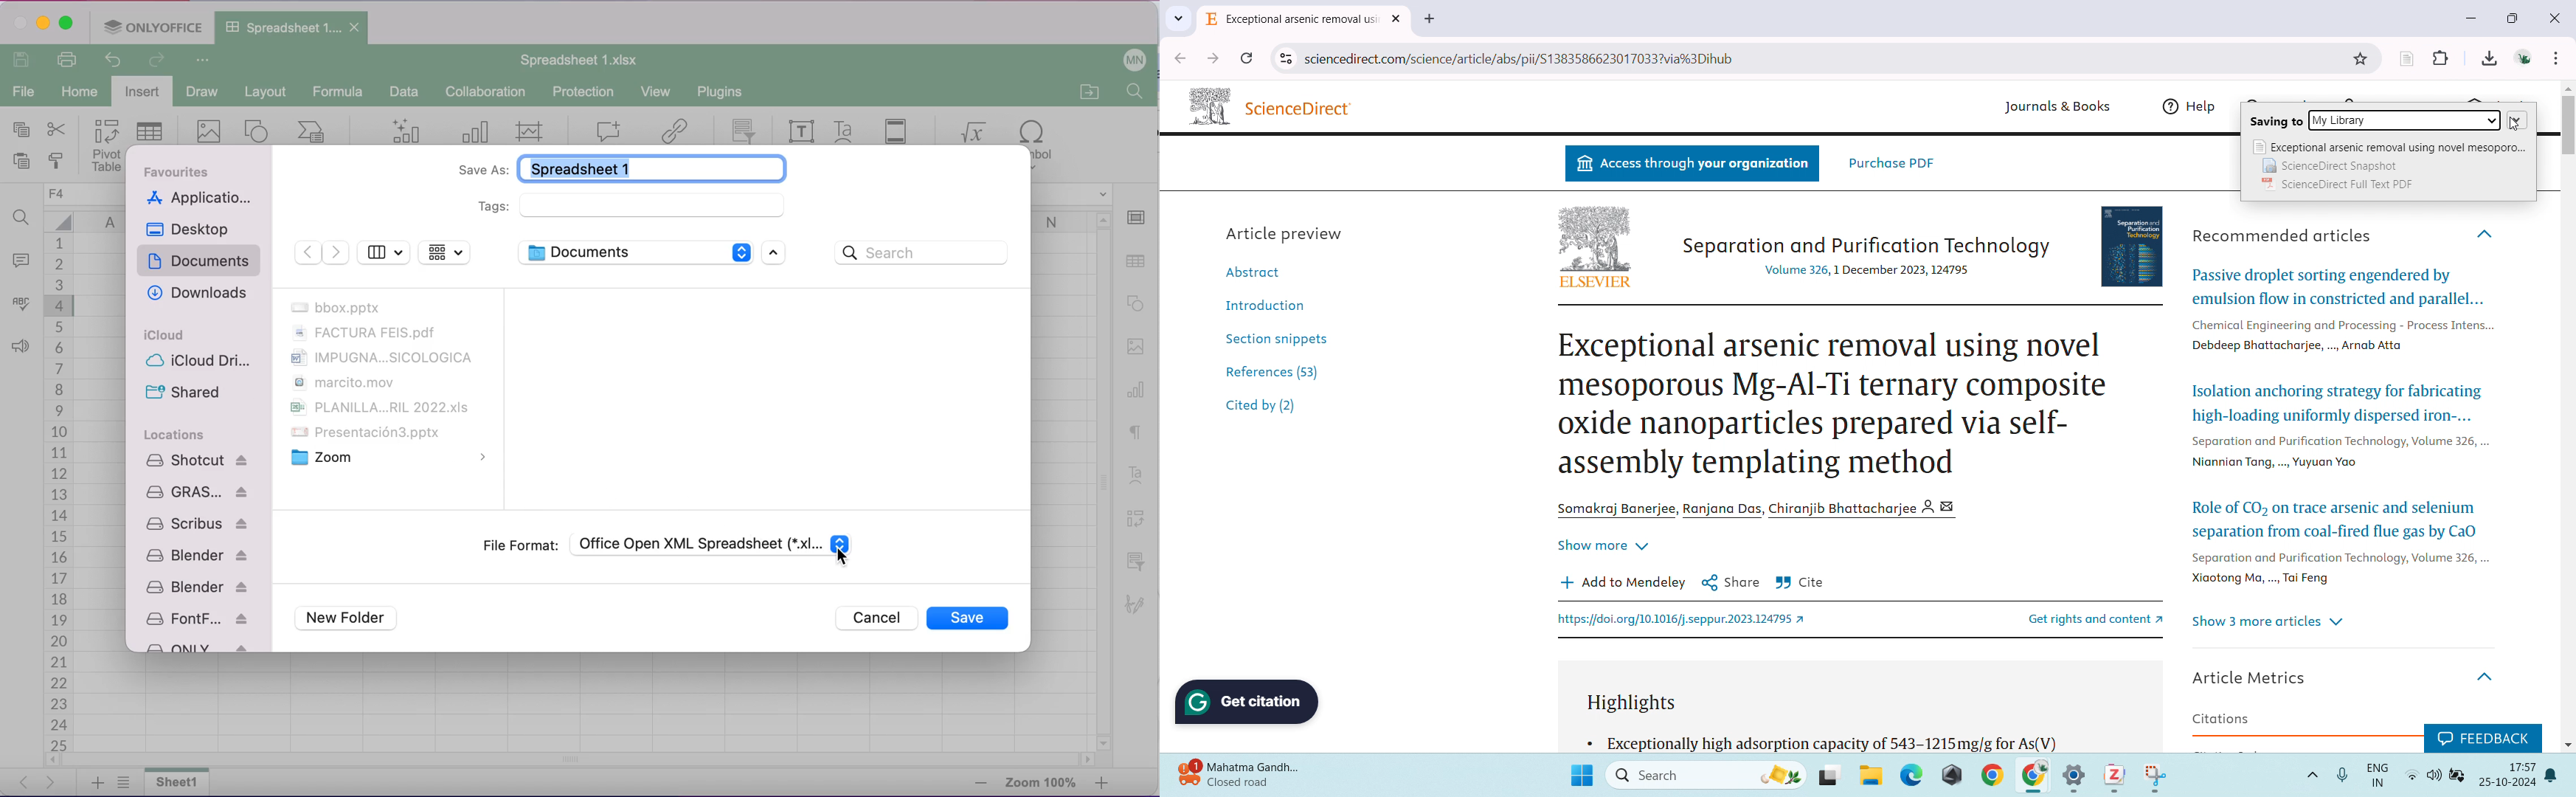  I want to click on Article Metrics, so click(2254, 676).